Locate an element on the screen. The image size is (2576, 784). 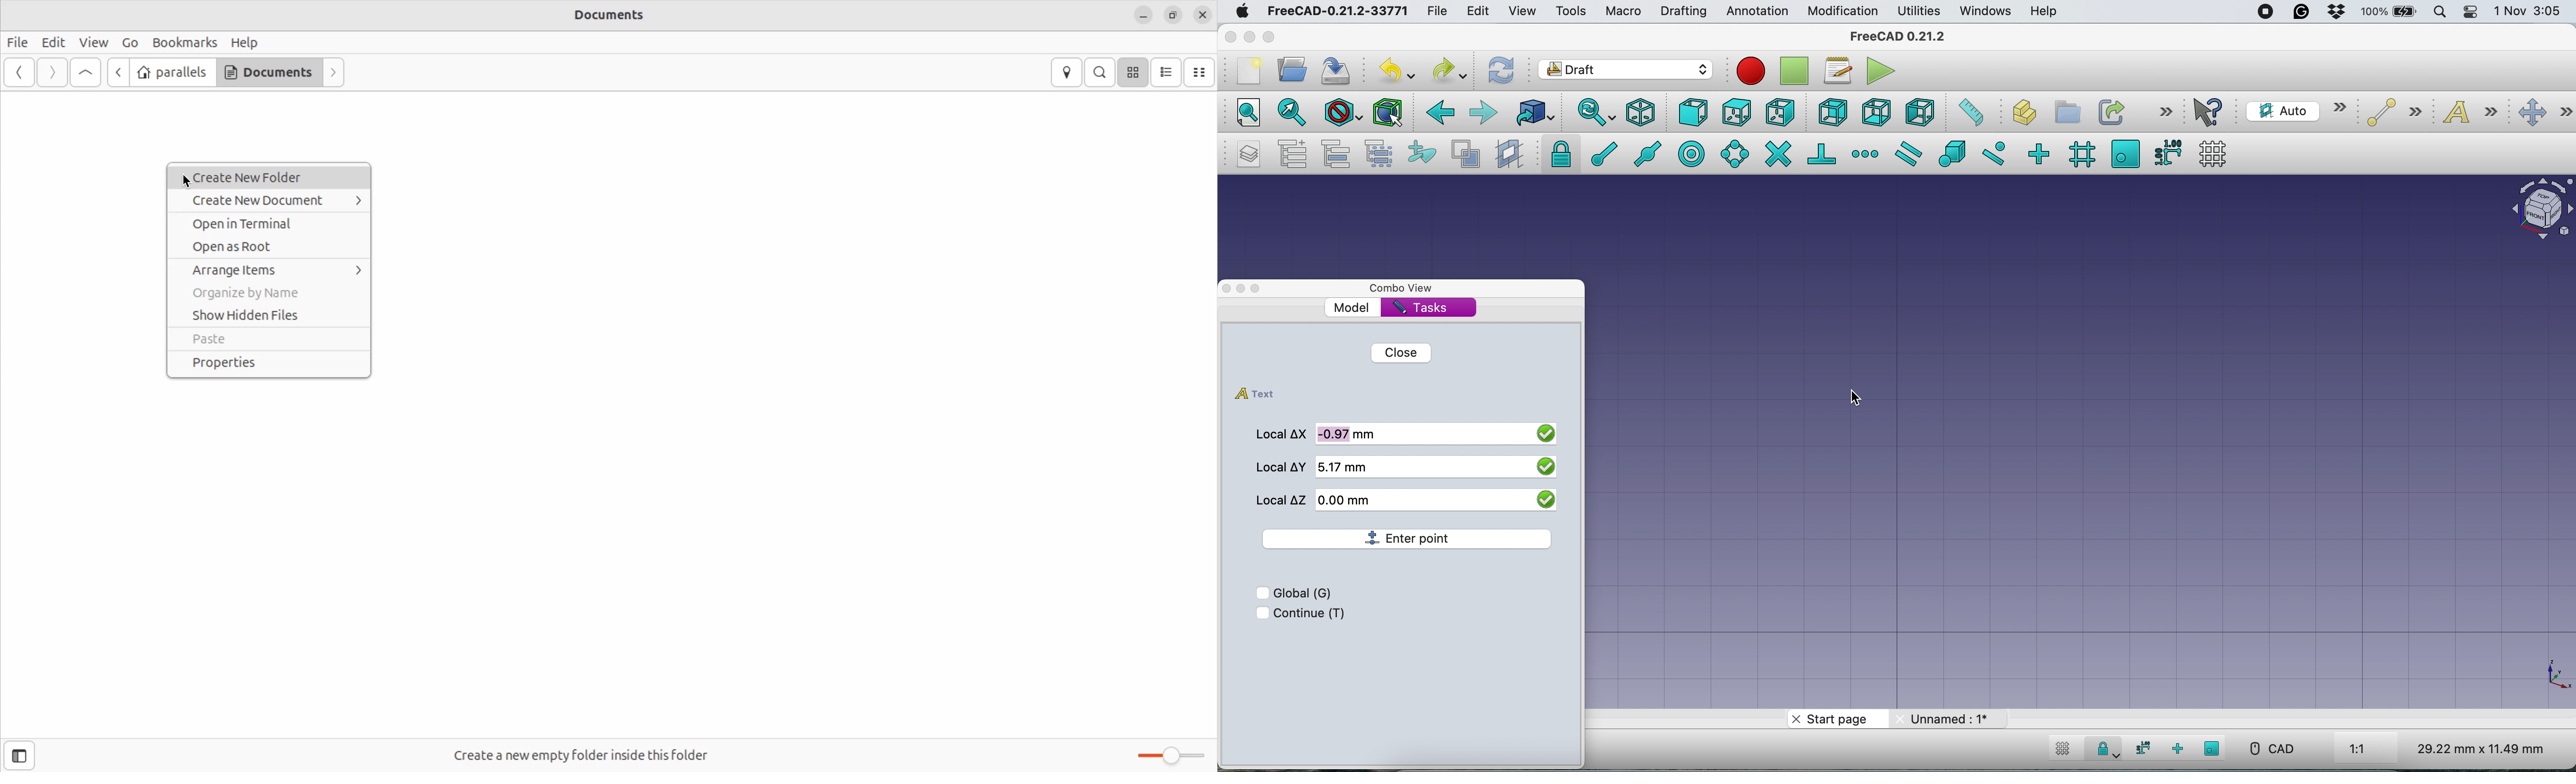
windows is located at coordinates (1983, 10).